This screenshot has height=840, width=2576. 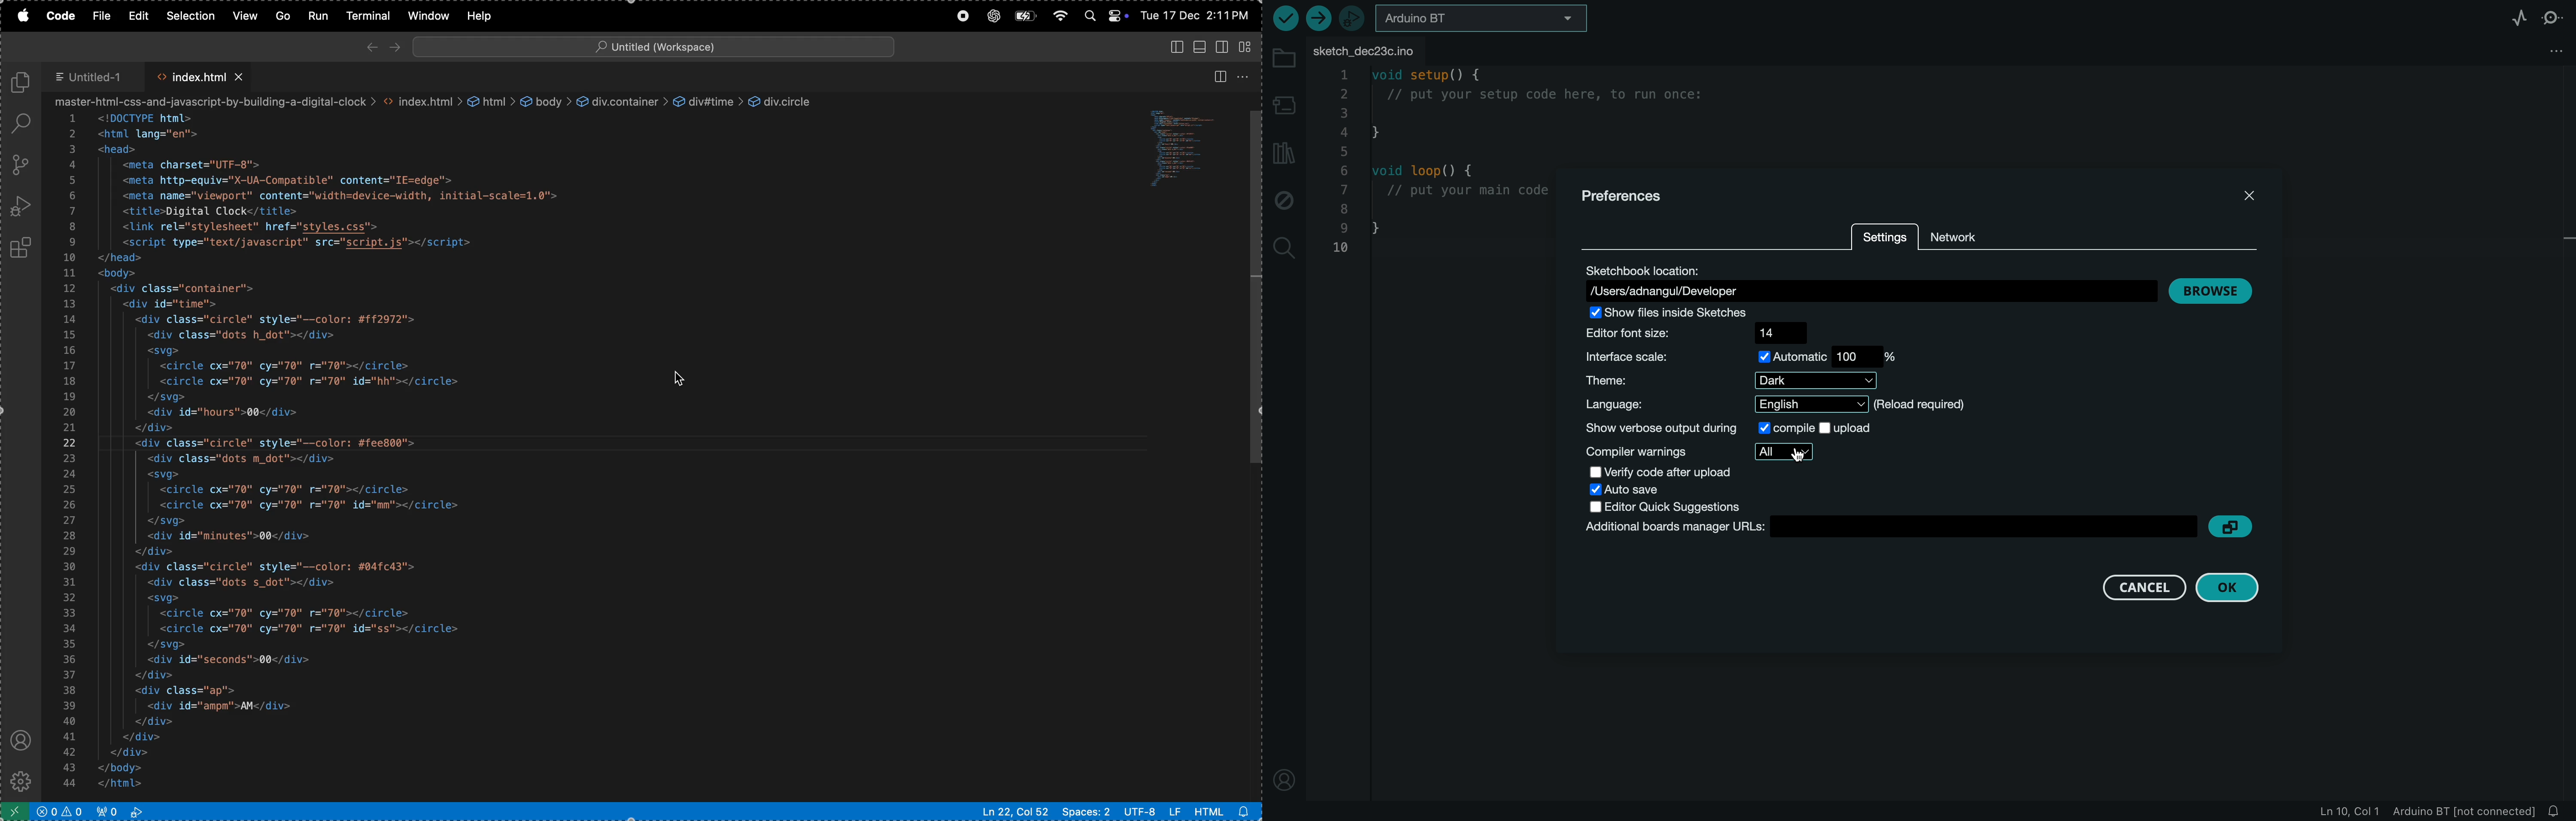 What do you see at coordinates (677, 46) in the screenshot?
I see `search bar` at bounding box center [677, 46].